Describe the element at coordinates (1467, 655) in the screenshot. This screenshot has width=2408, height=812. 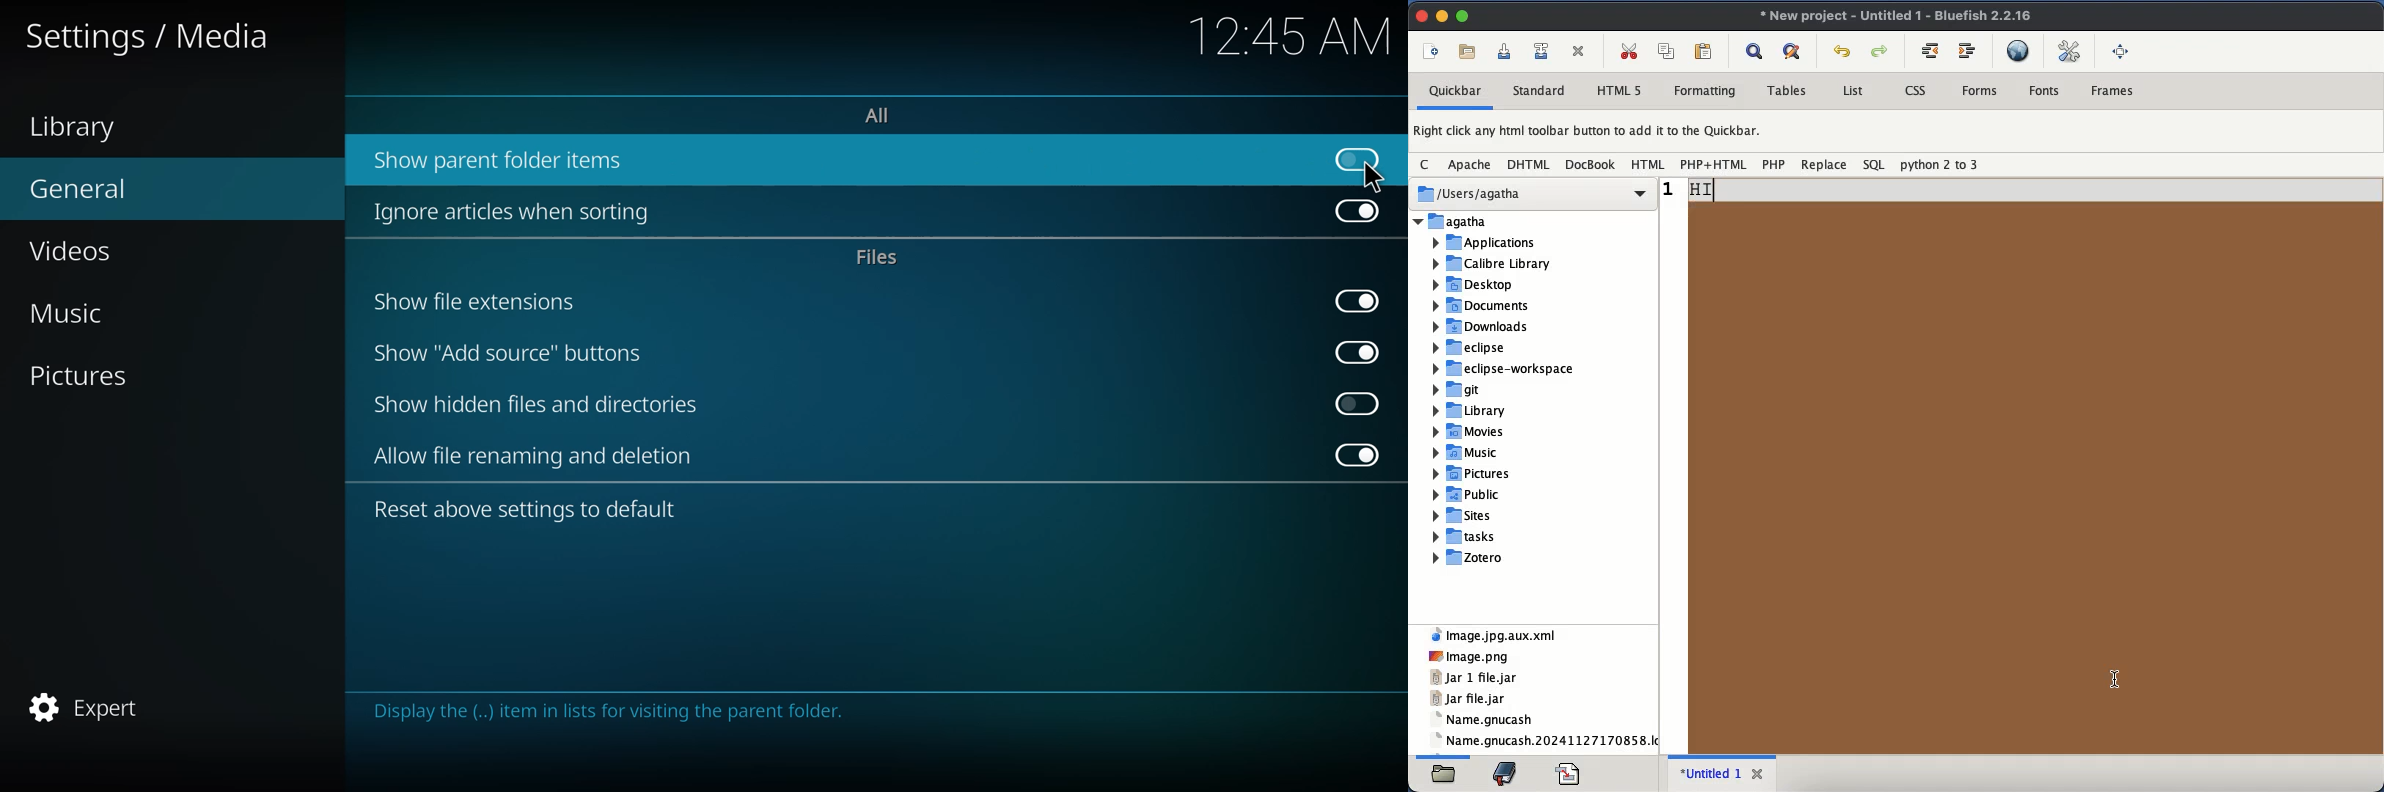
I see `png` at that location.